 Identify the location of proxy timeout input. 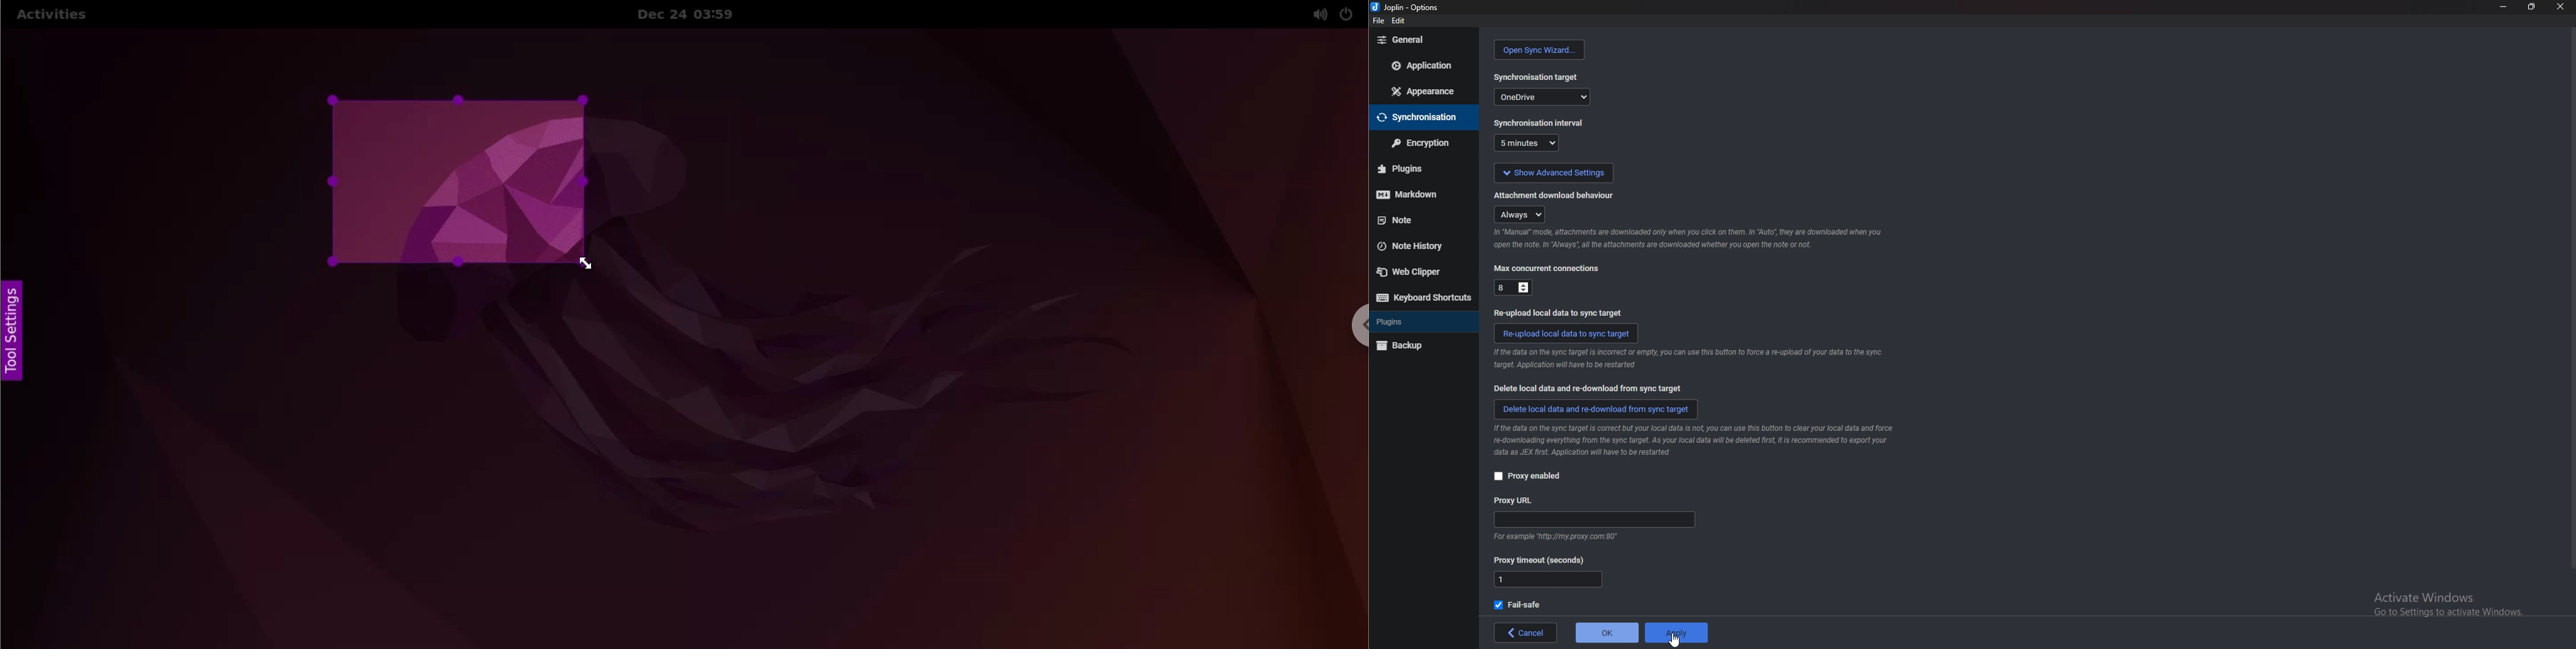
(1548, 580).